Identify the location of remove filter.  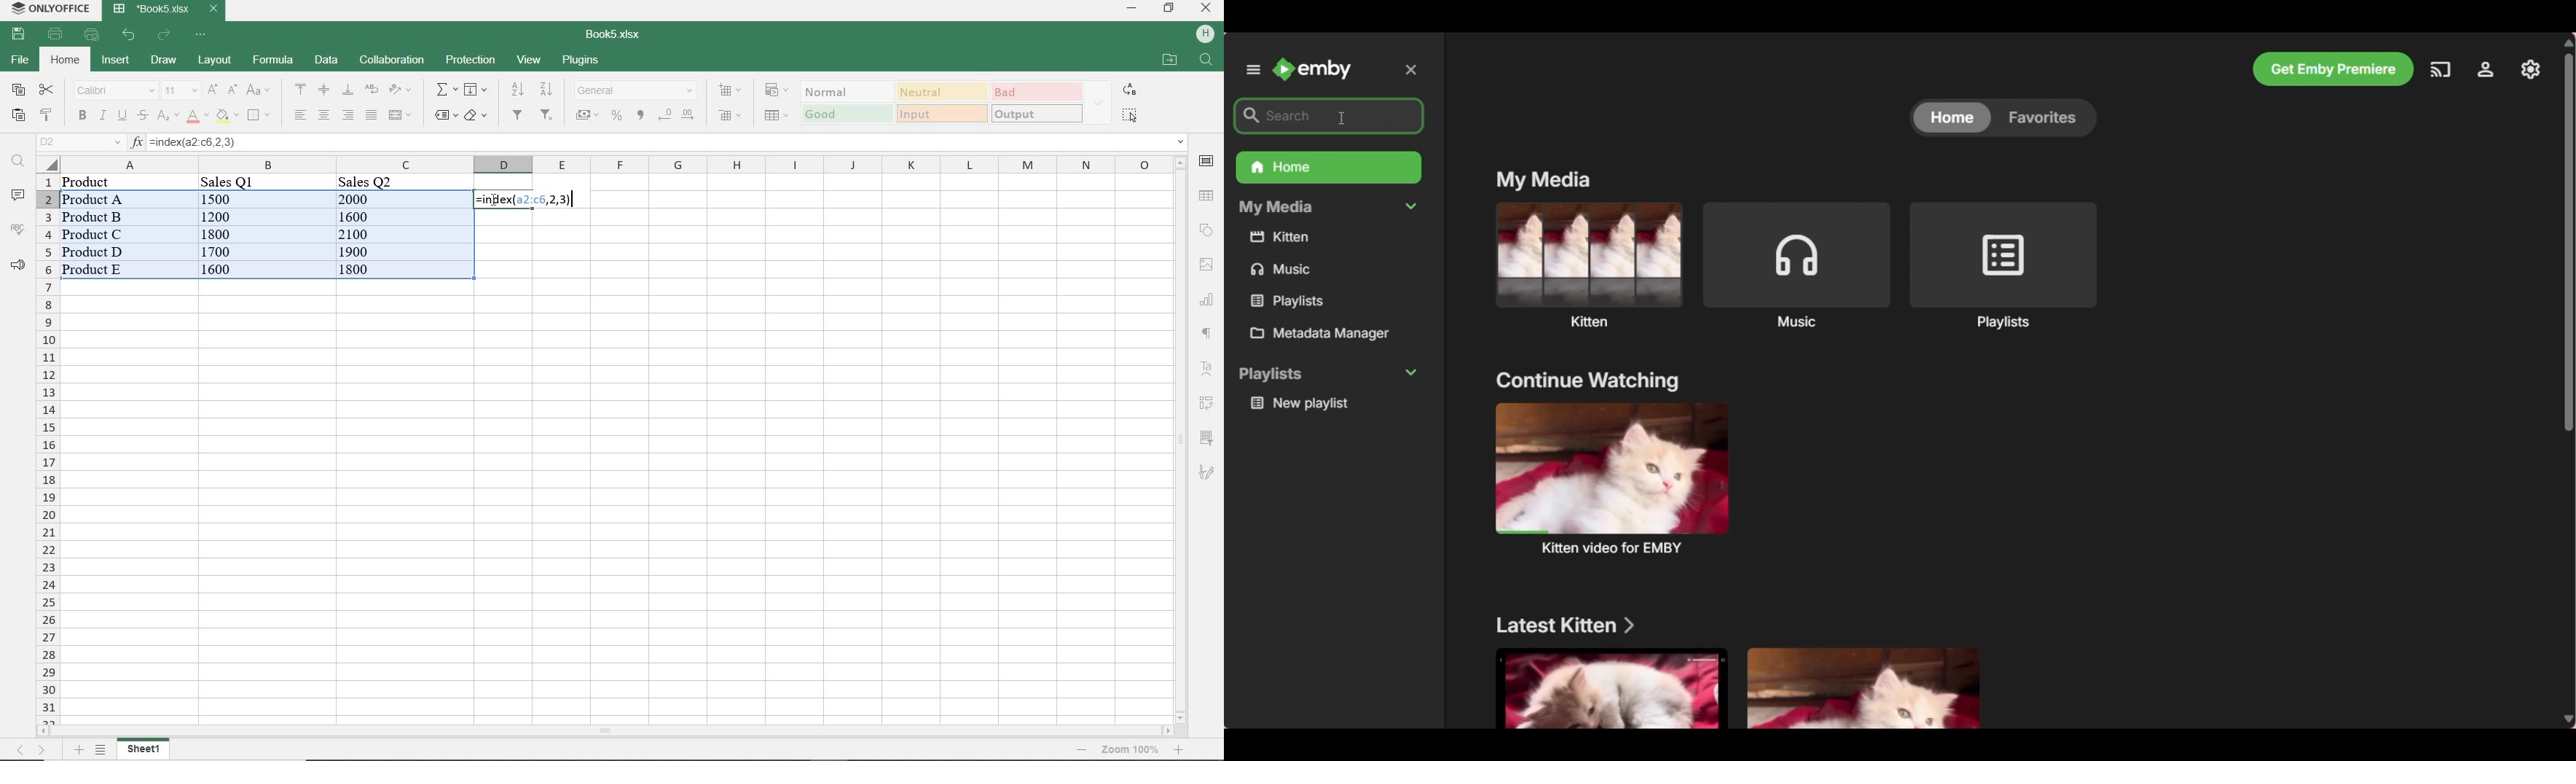
(549, 114).